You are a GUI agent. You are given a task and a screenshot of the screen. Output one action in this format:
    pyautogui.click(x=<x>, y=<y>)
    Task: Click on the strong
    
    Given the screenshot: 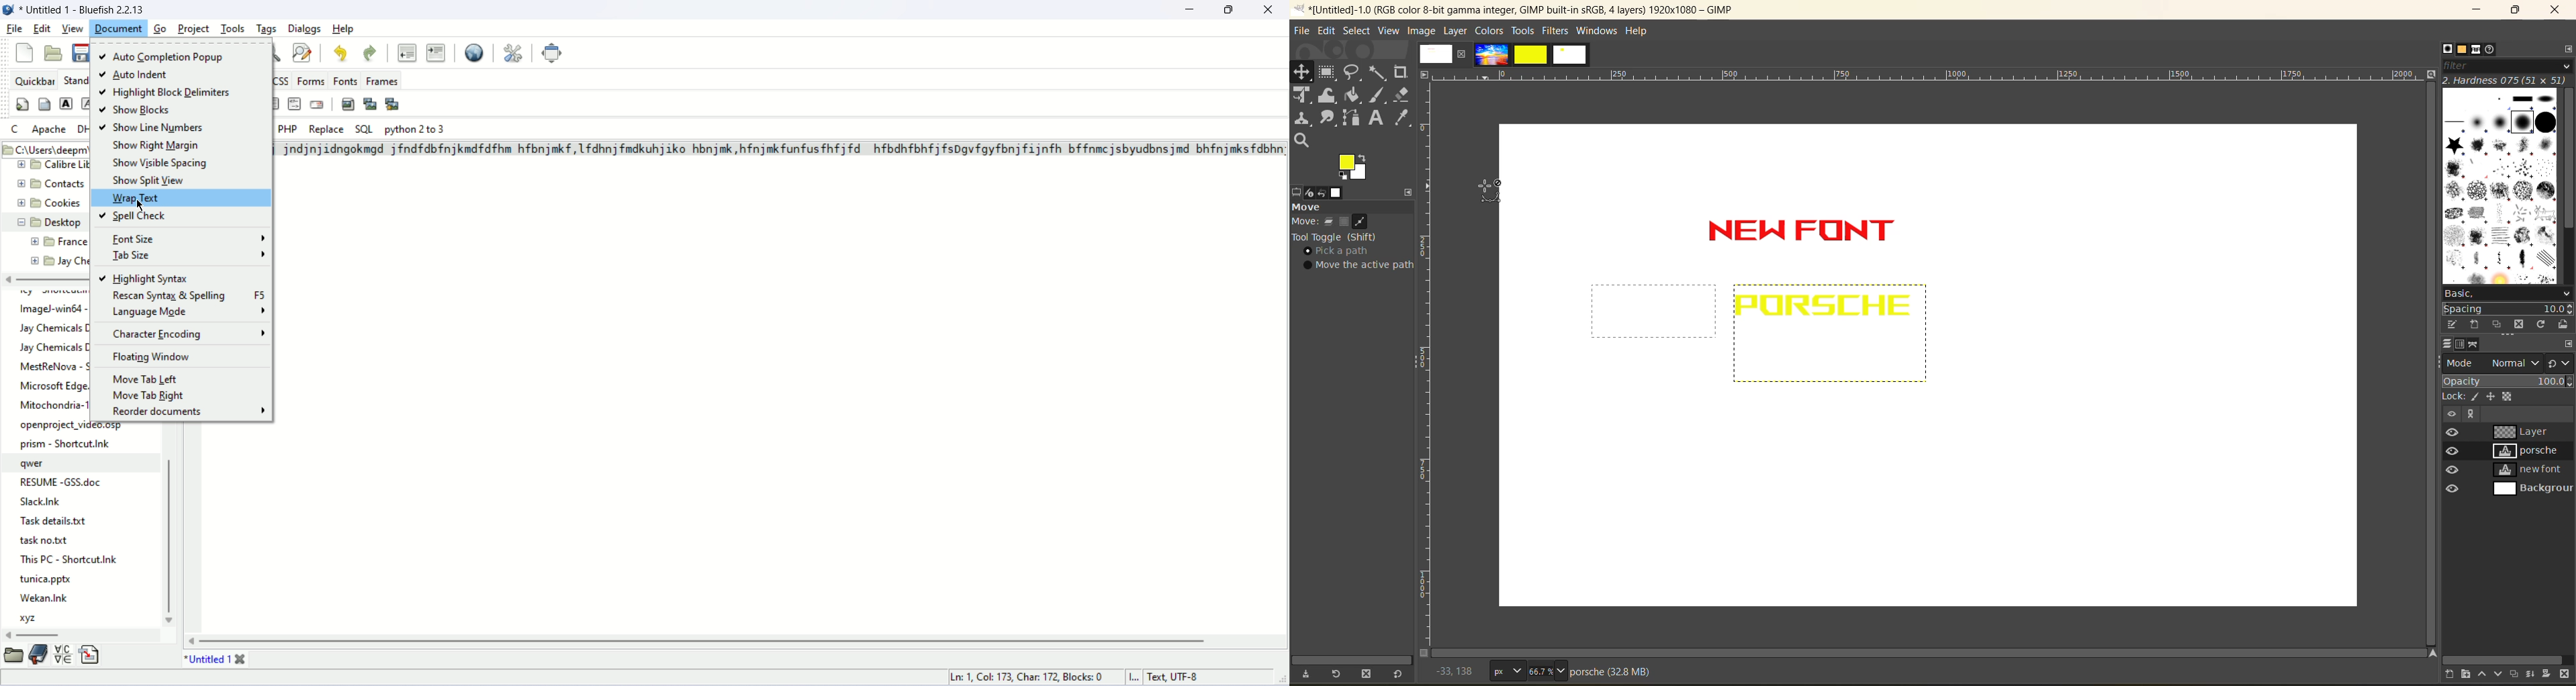 What is the action you would take?
    pyautogui.click(x=66, y=103)
    